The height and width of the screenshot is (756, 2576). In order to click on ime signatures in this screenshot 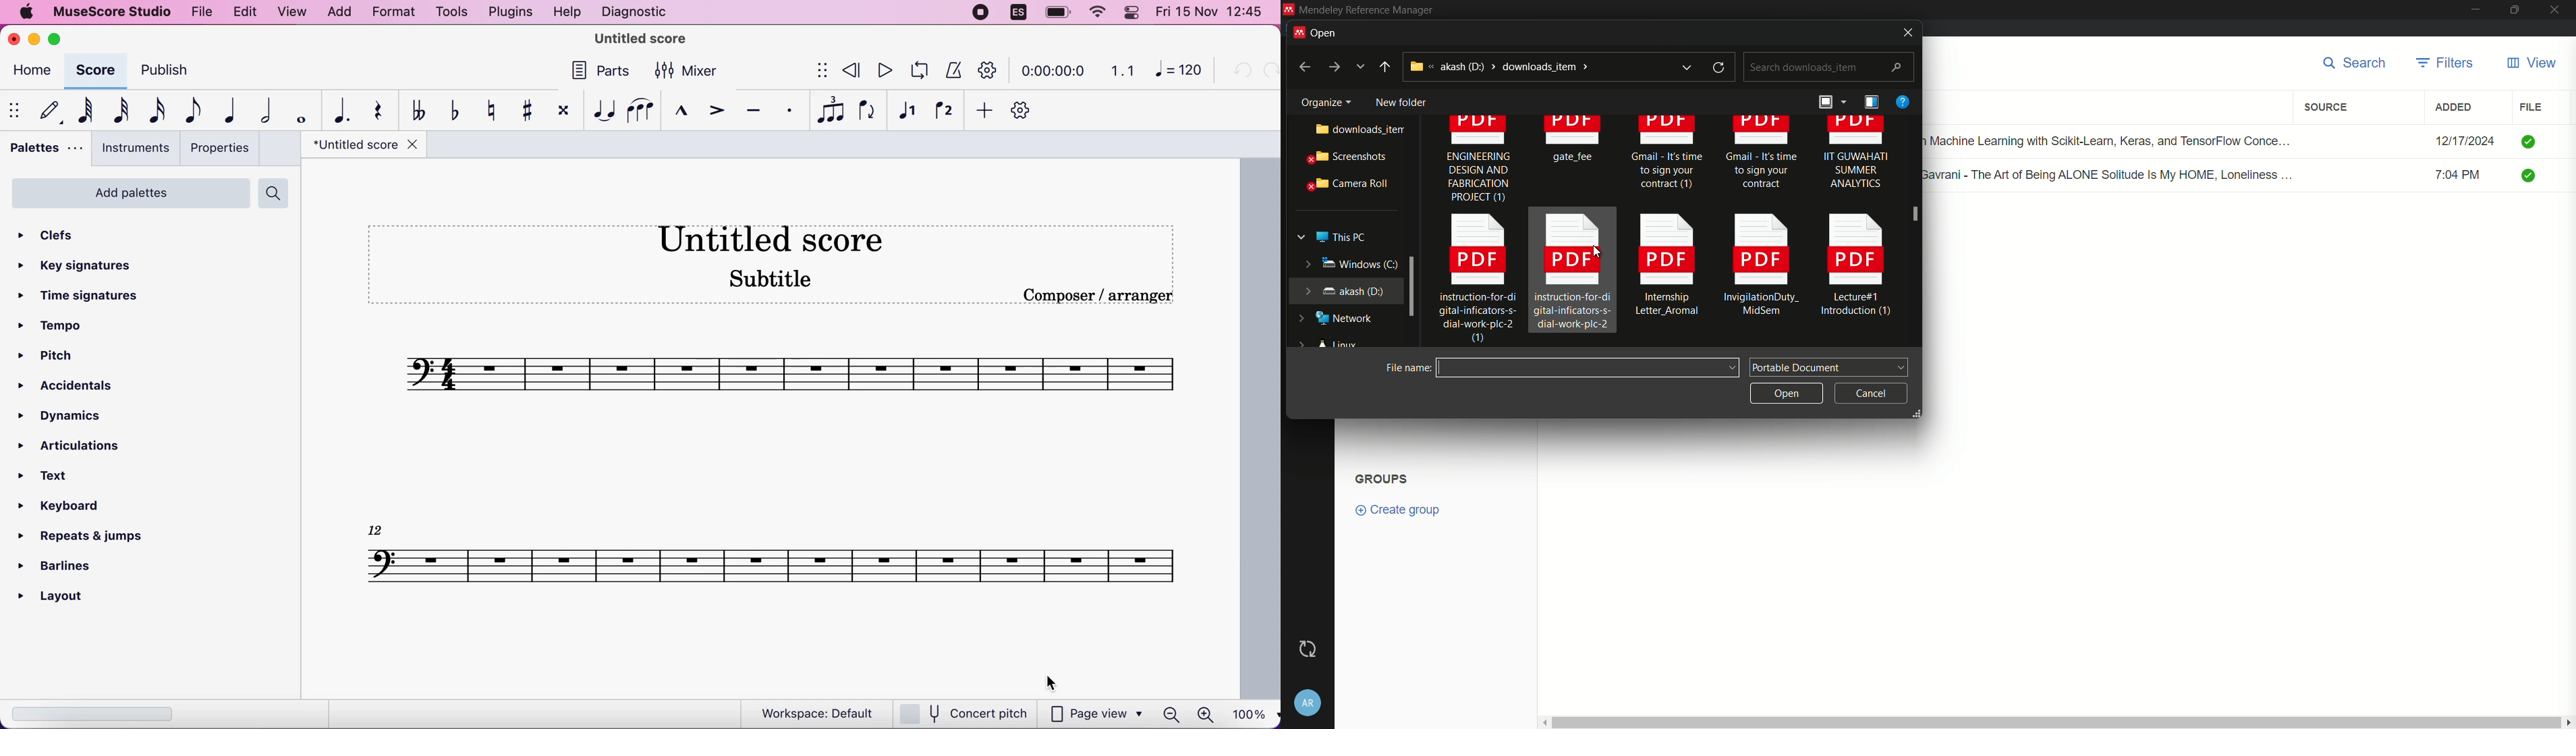, I will do `click(74, 296)`.